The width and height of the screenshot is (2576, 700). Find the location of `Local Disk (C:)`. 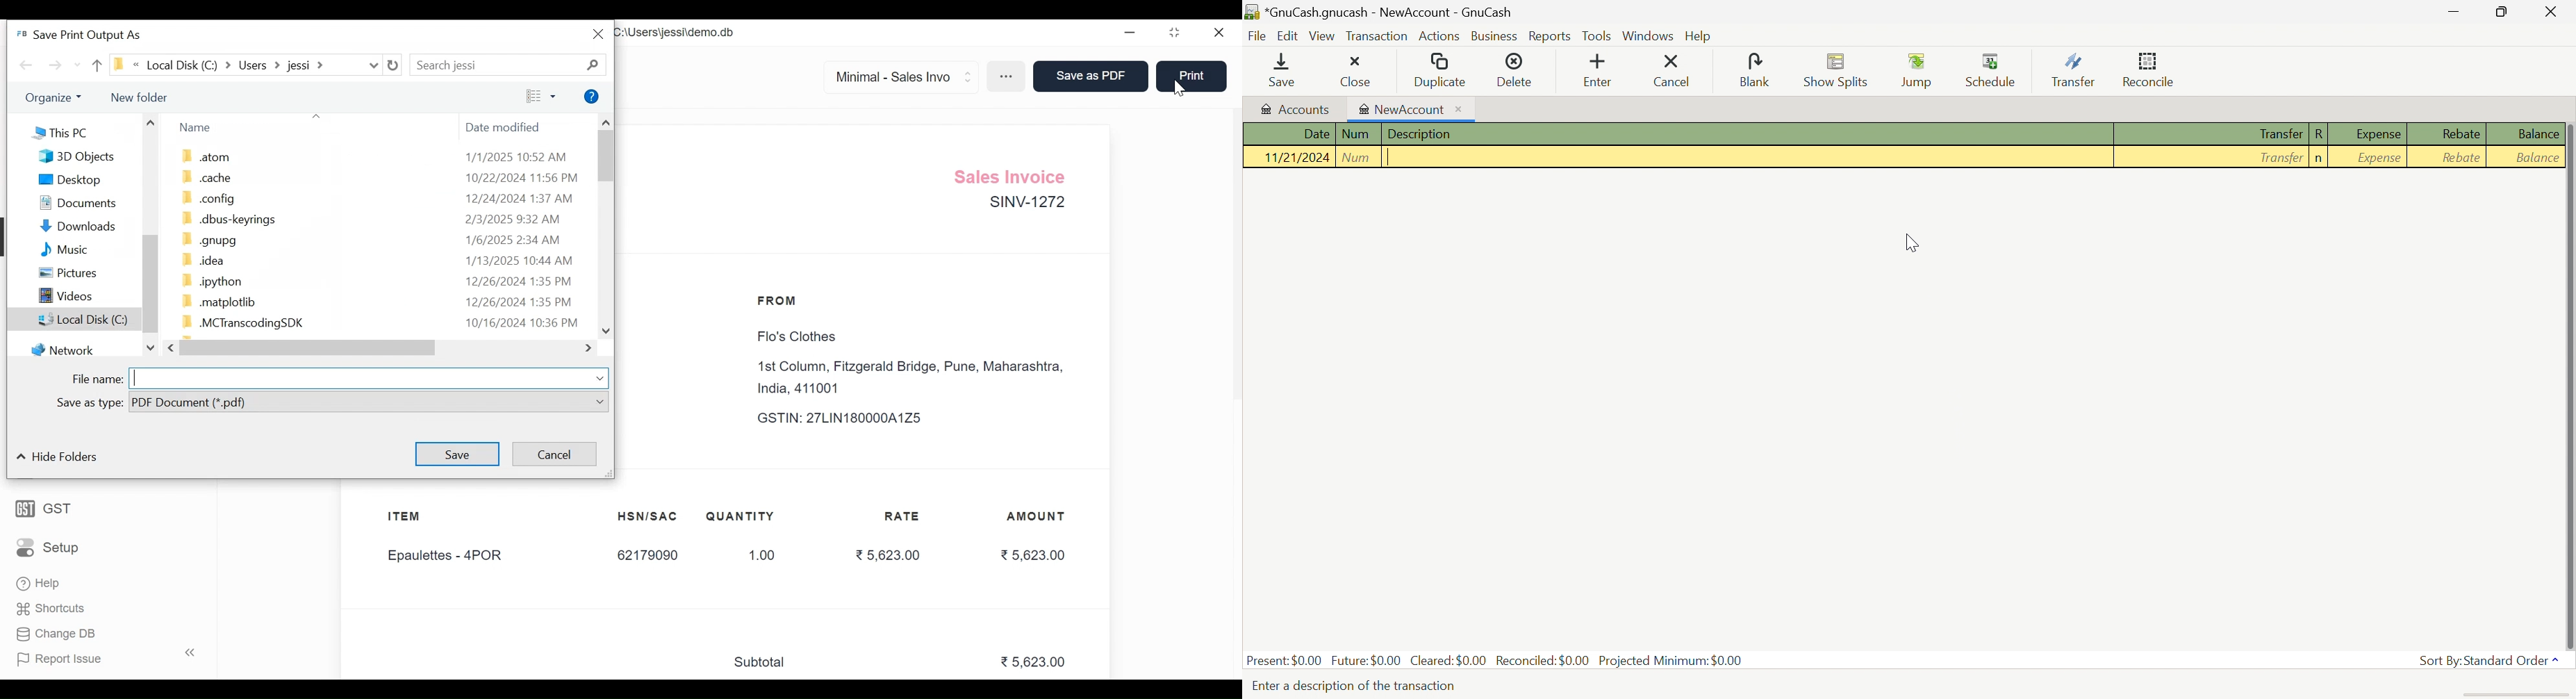

Local Disk (C:) is located at coordinates (72, 318).